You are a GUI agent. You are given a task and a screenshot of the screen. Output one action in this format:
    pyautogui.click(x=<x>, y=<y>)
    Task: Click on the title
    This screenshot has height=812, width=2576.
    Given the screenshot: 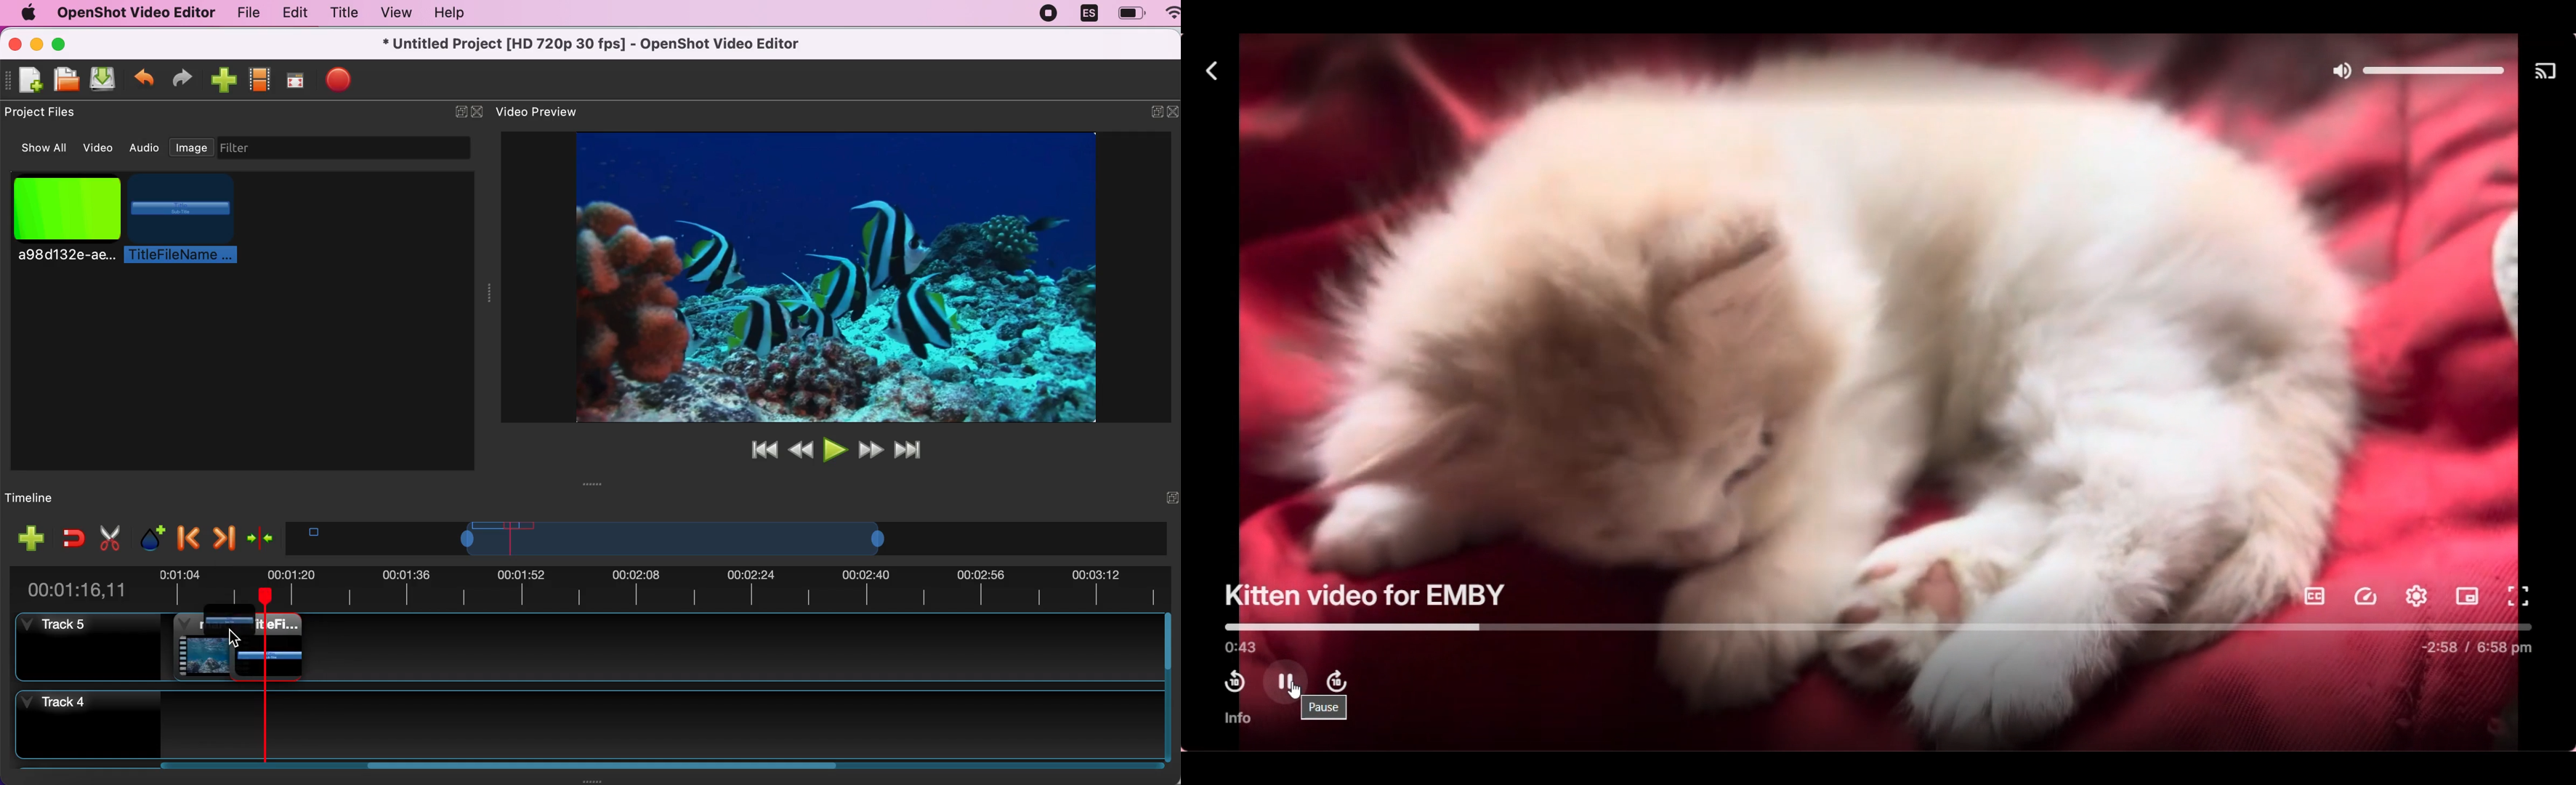 What is the action you would take?
    pyautogui.click(x=229, y=625)
    